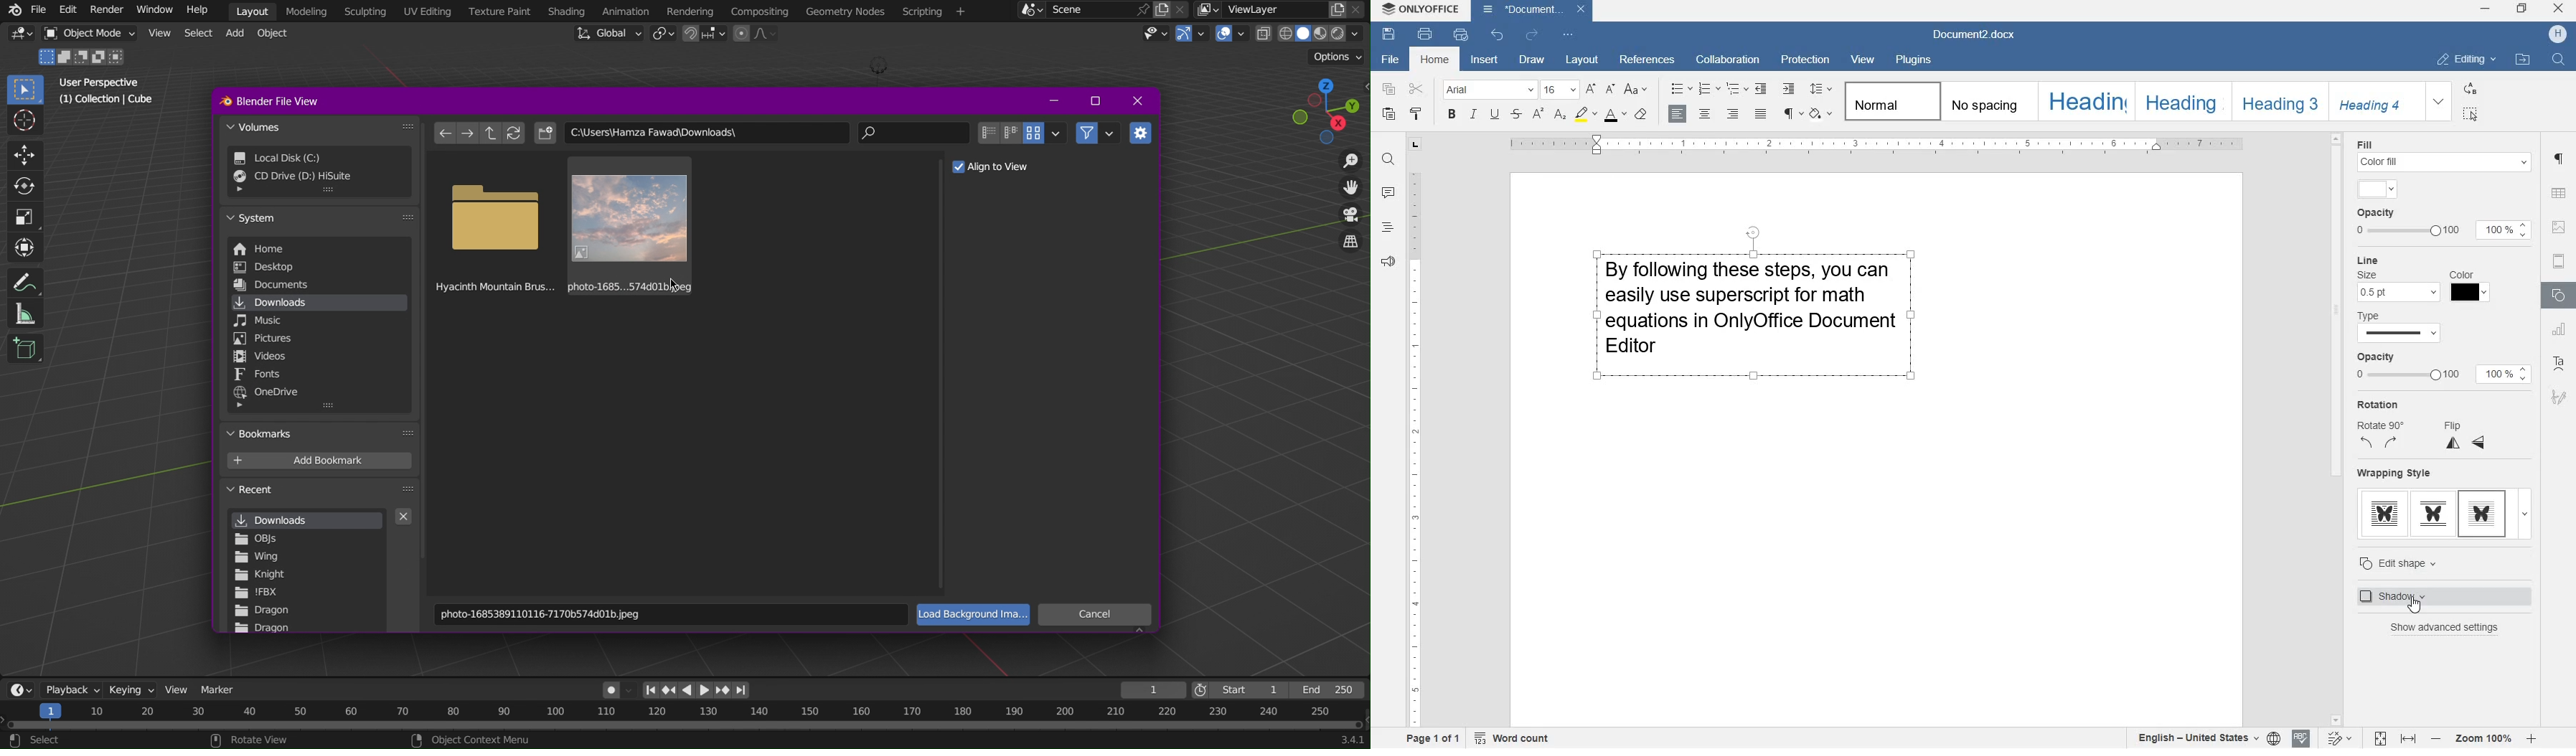 Image resolution: width=2576 pixels, height=756 pixels. What do you see at coordinates (2372, 102) in the screenshot?
I see `HEADING 4` at bounding box center [2372, 102].